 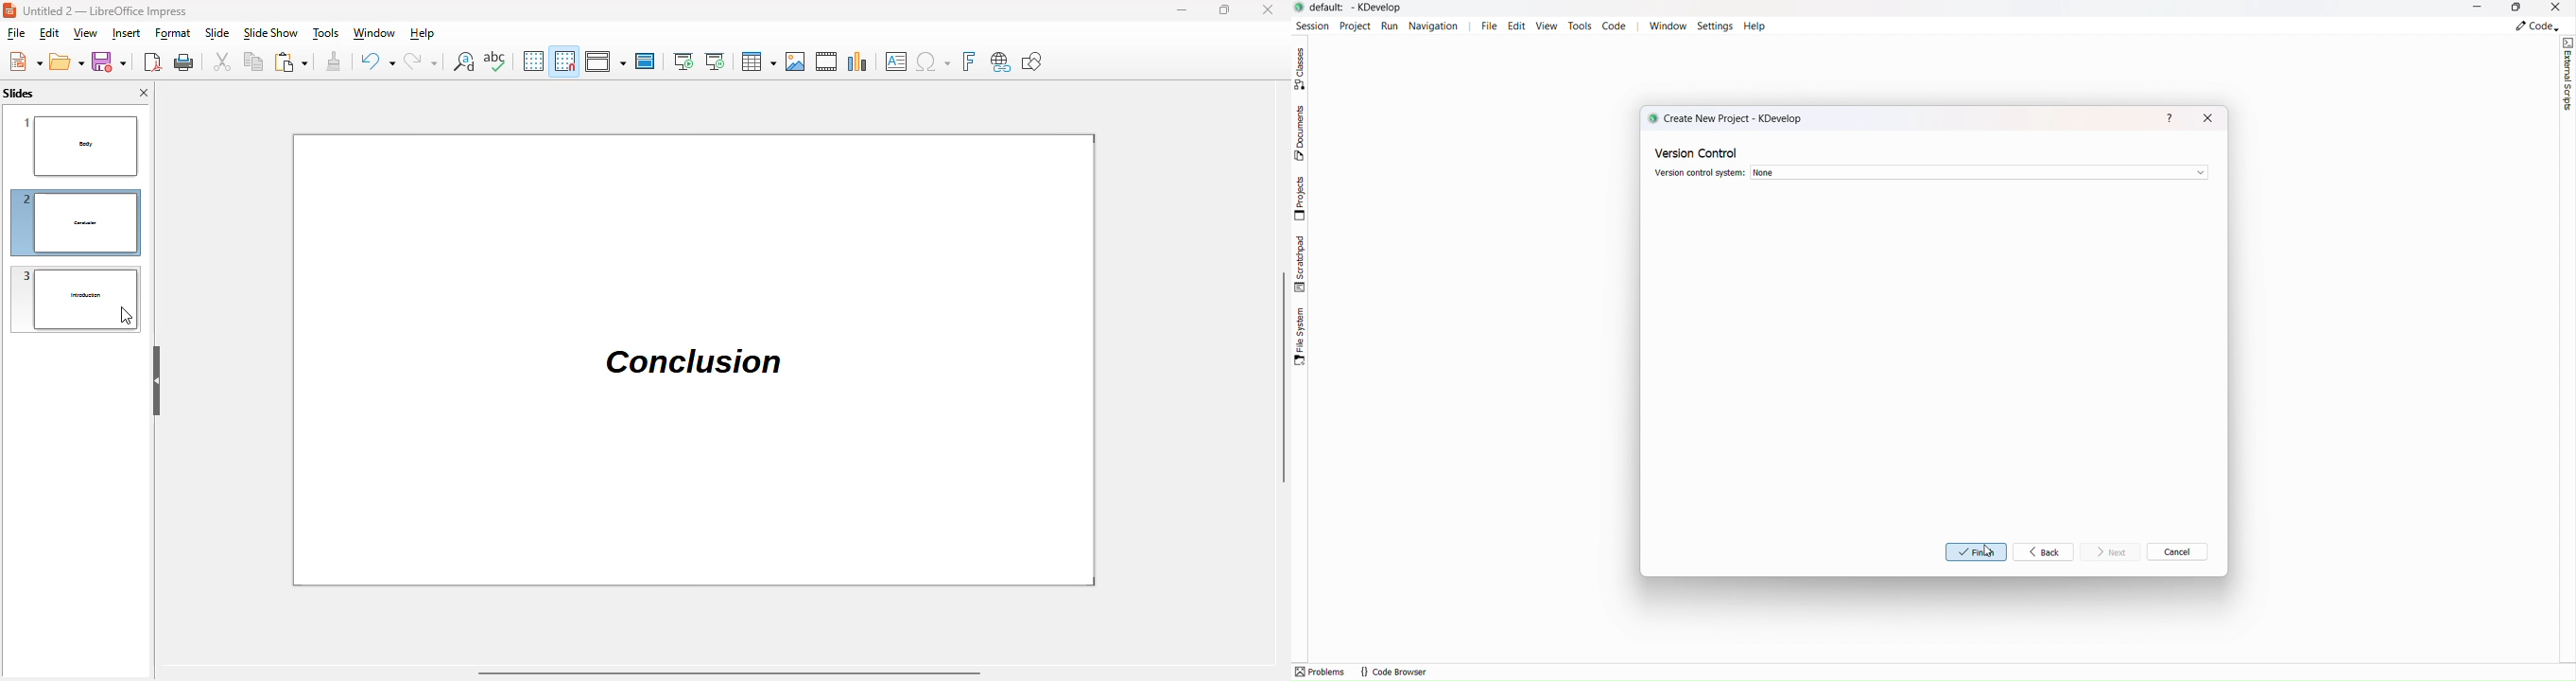 I want to click on horizontal scroll bar, so click(x=731, y=673).